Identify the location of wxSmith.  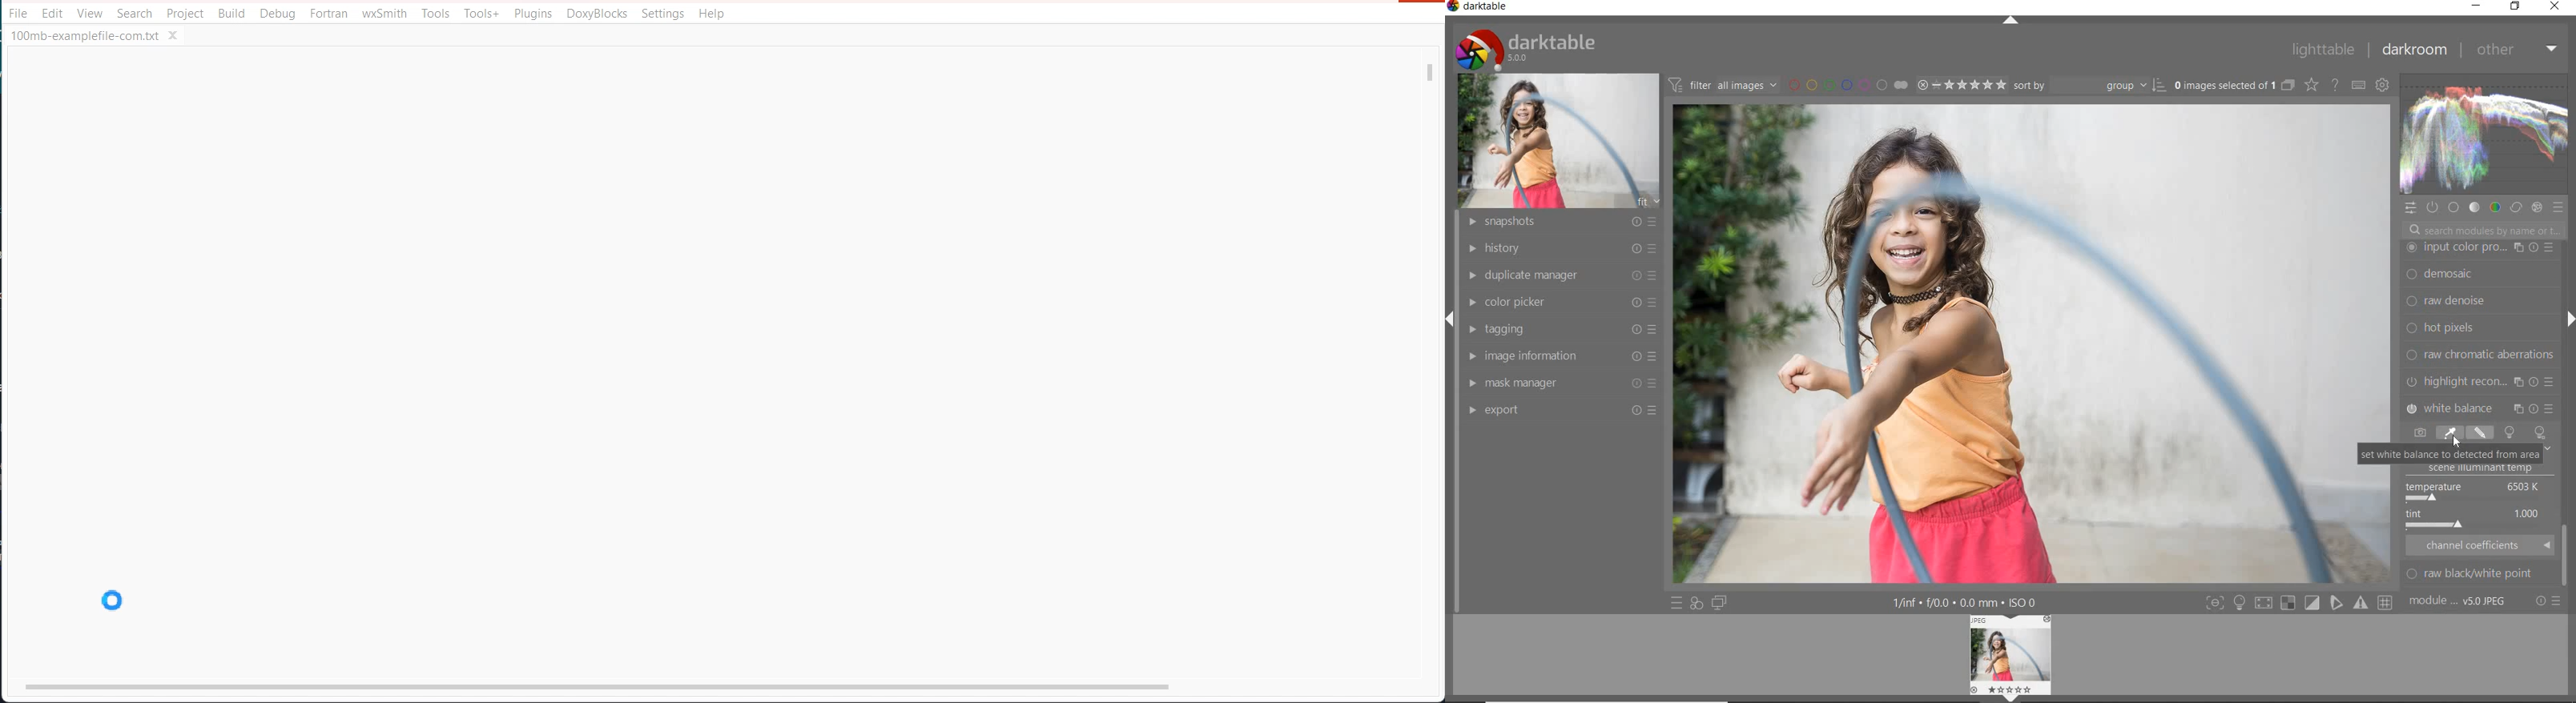
(384, 14).